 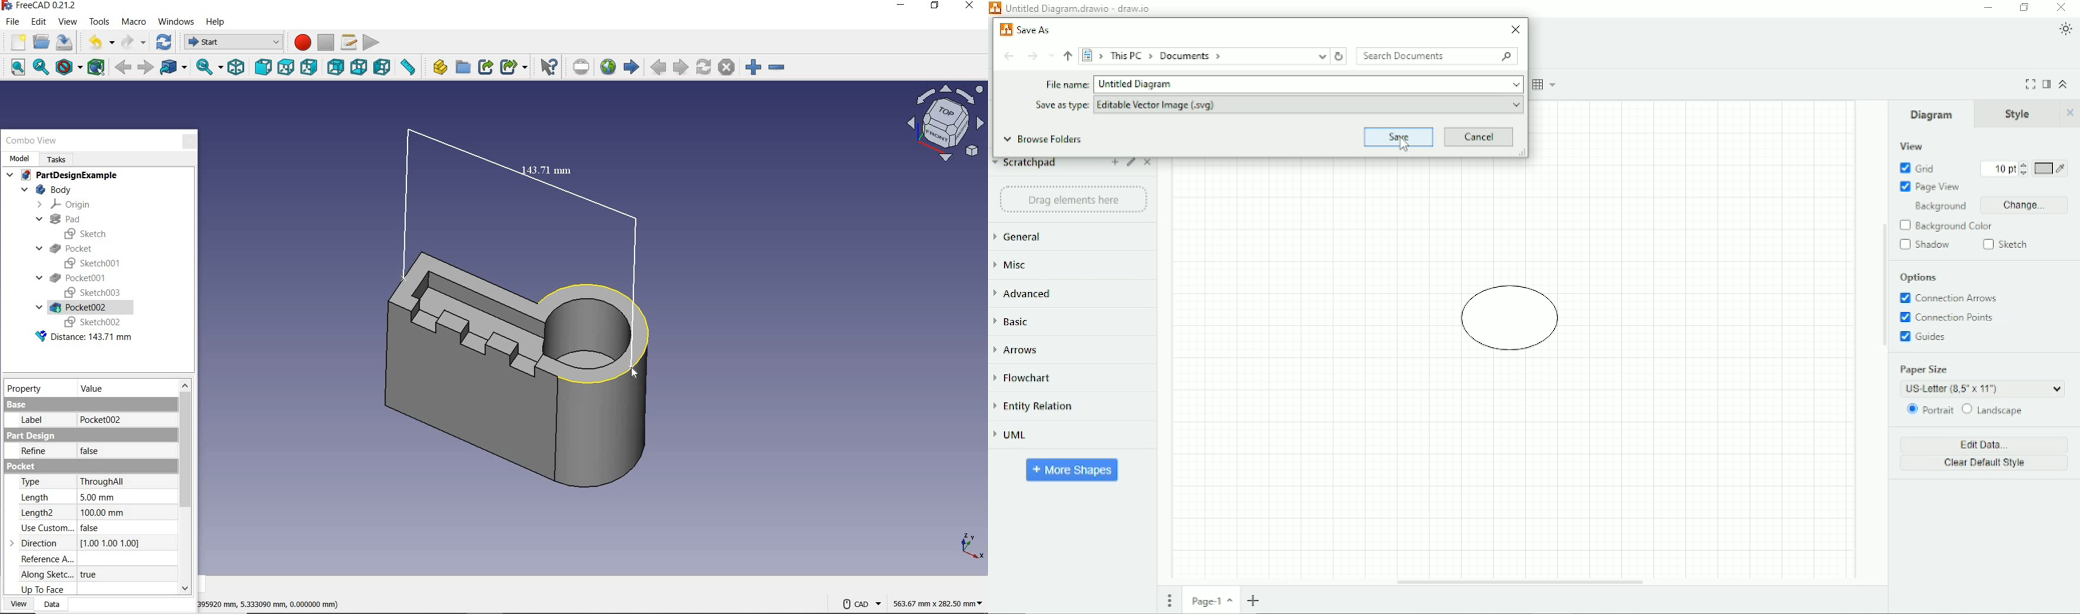 What do you see at coordinates (1992, 409) in the screenshot?
I see `Landscape` at bounding box center [1992, 409].